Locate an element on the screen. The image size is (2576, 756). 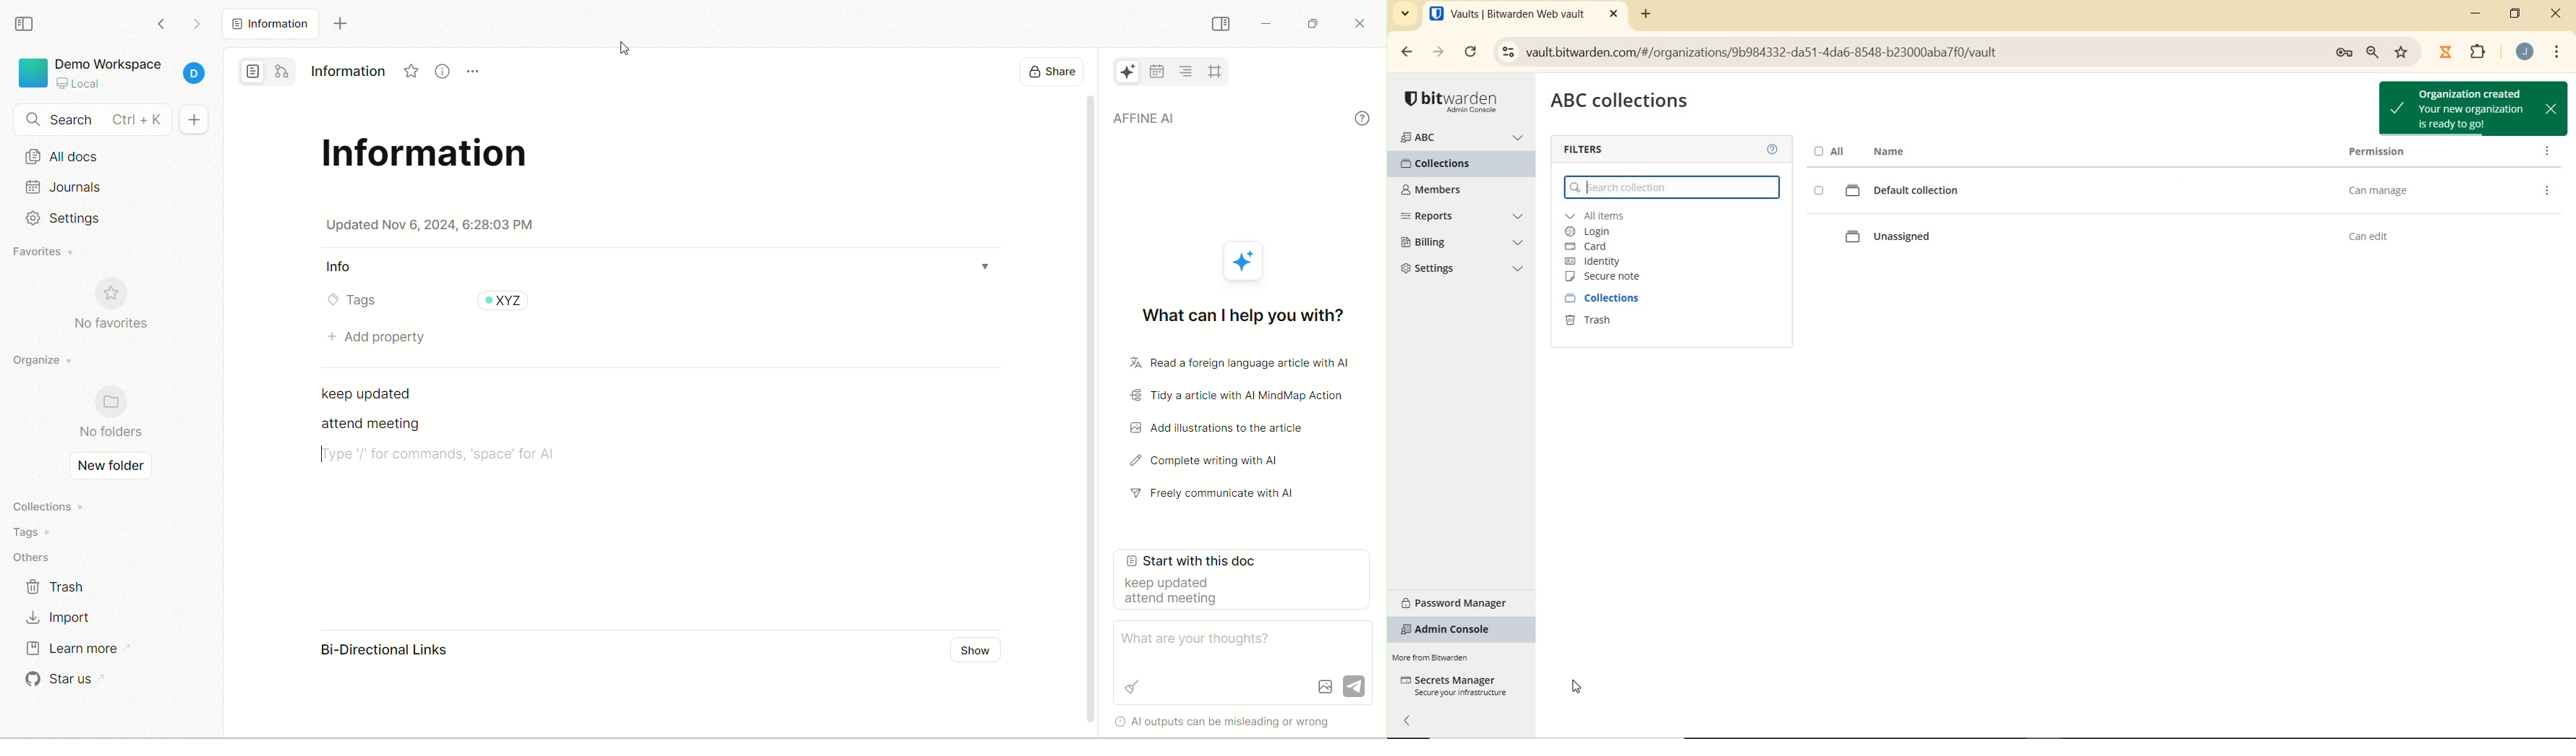
ABC is located at coordinates (1436, 138).